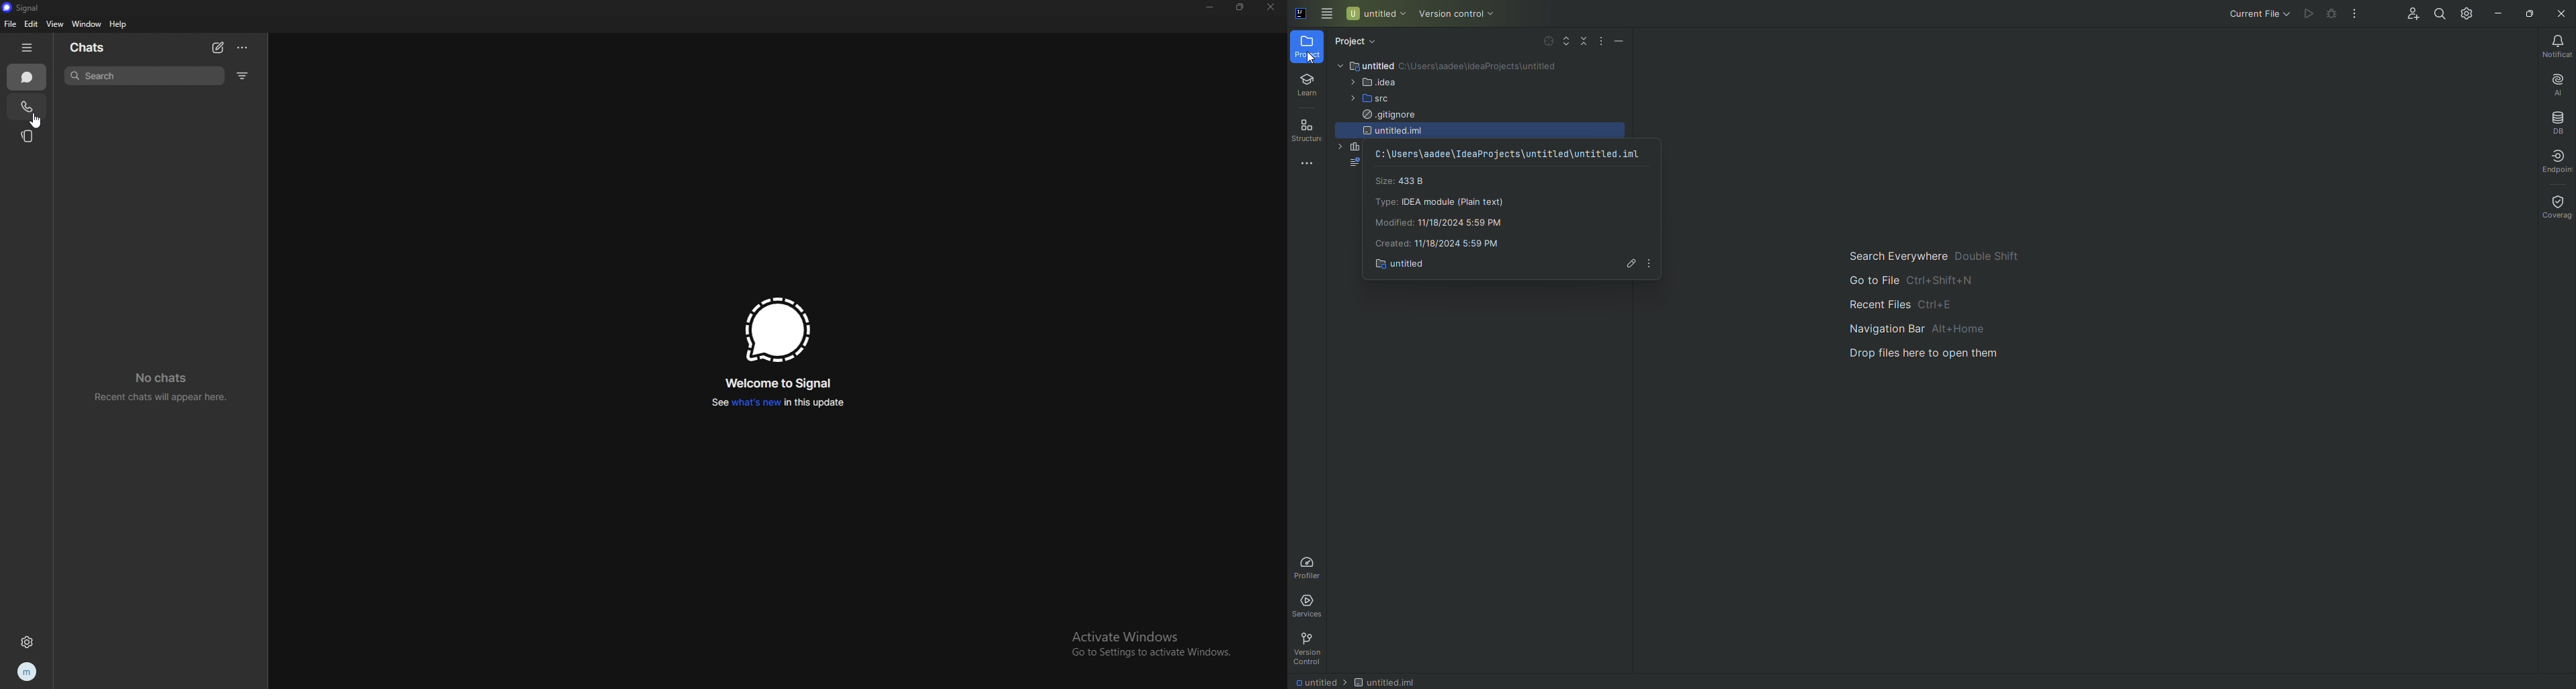  I want to click on minimize, so click(1209, 7).